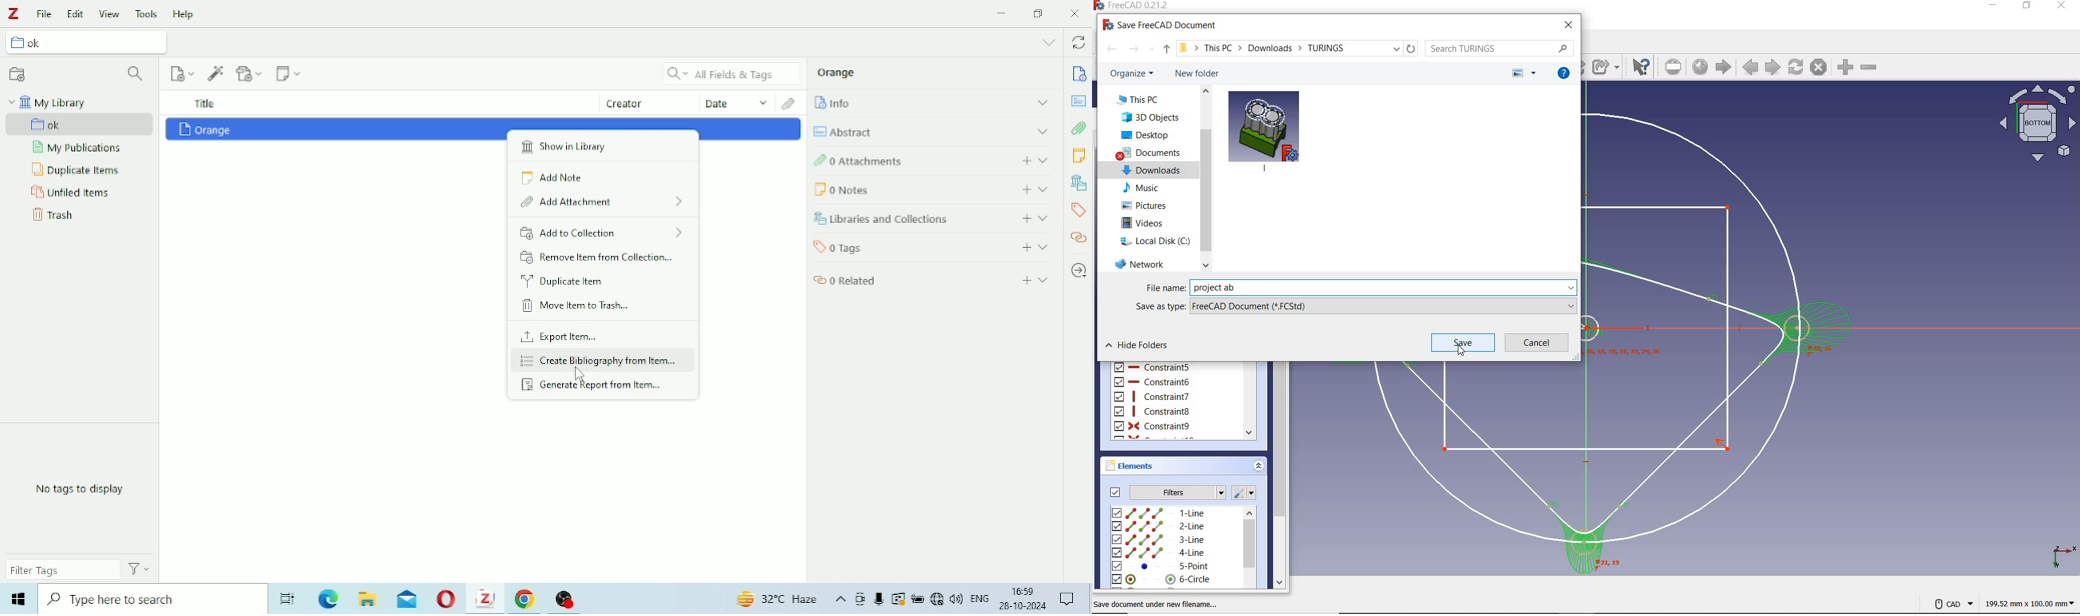  I want to click on Warning, so click(899, 599).